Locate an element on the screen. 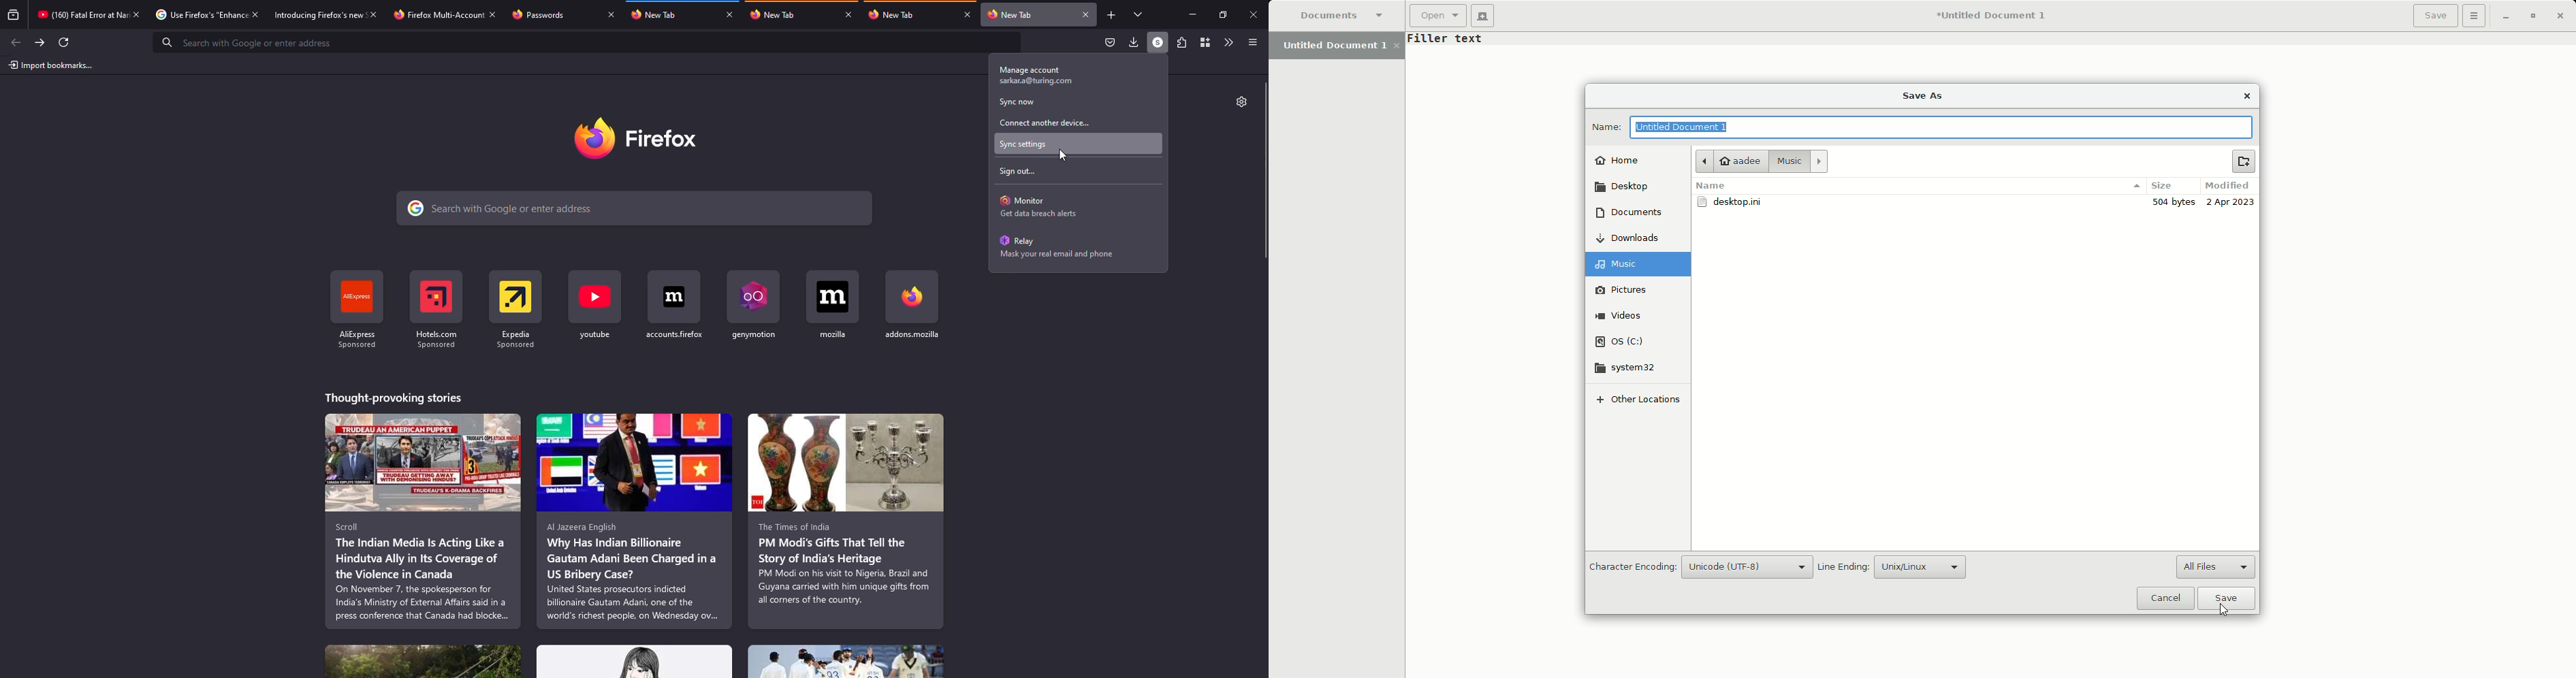 The width and height of the screenshot is (2576, 700). search is located at coordinates (635, 207).